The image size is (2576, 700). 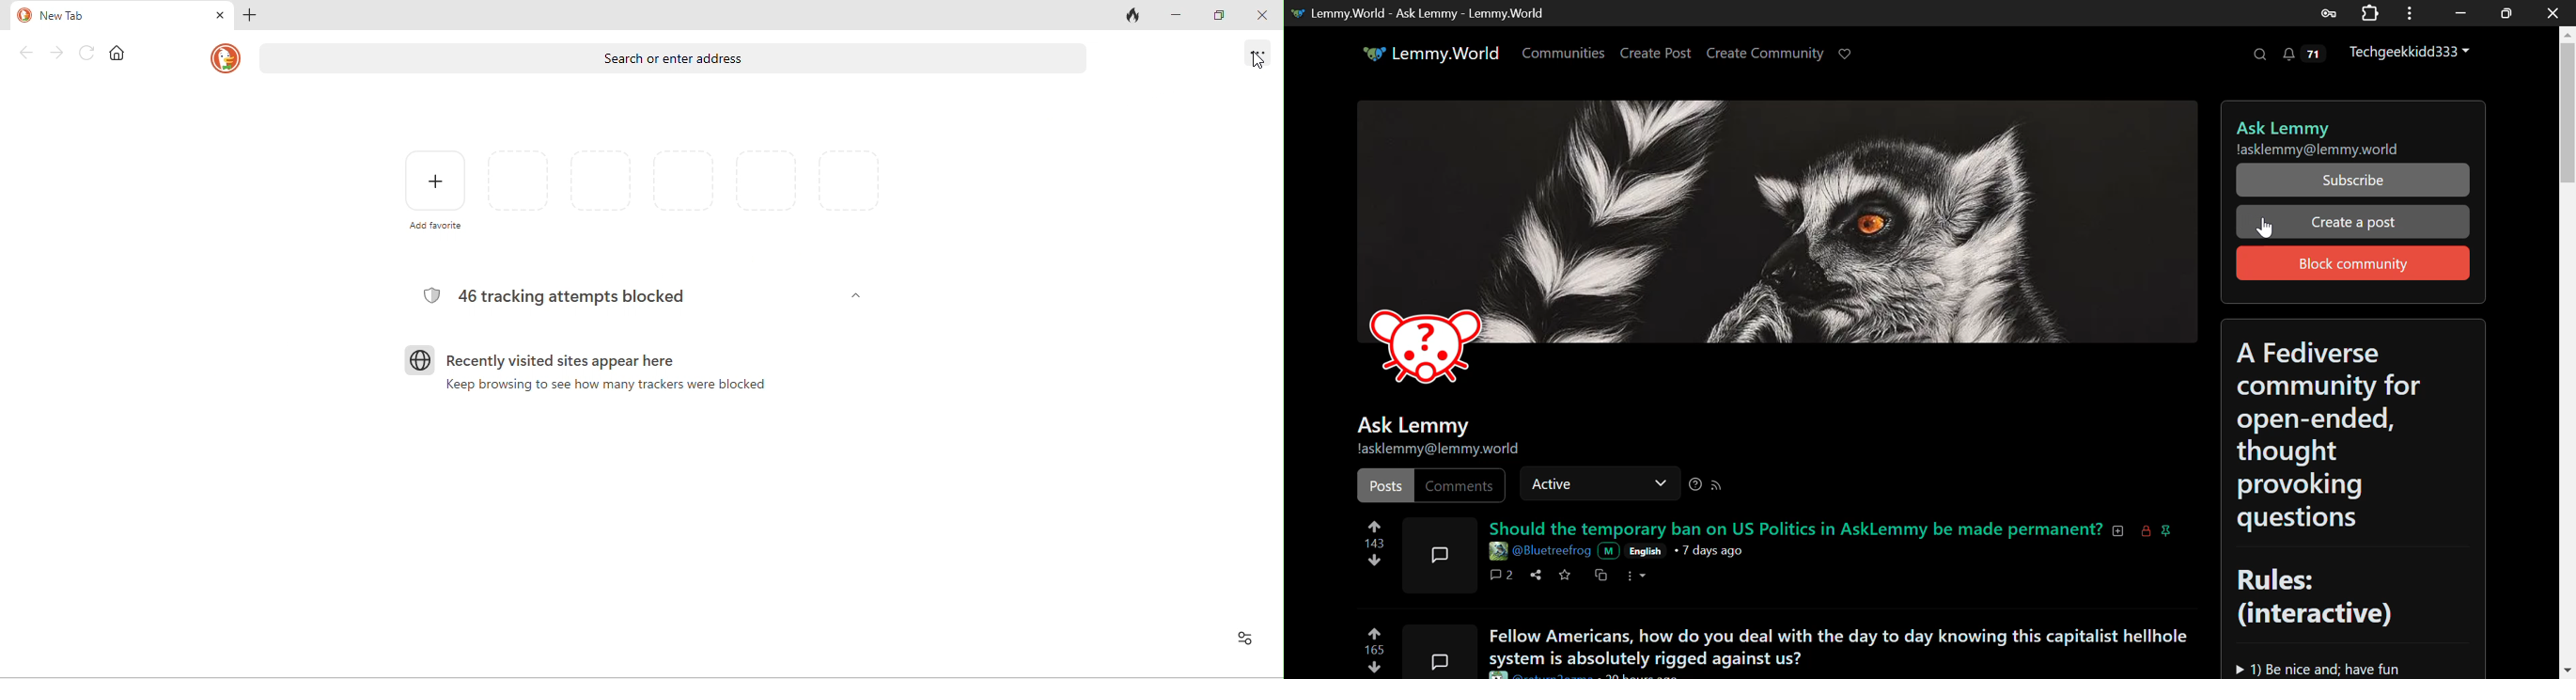 I want to click on Scroll Bar, so click(x=2568, y=346).